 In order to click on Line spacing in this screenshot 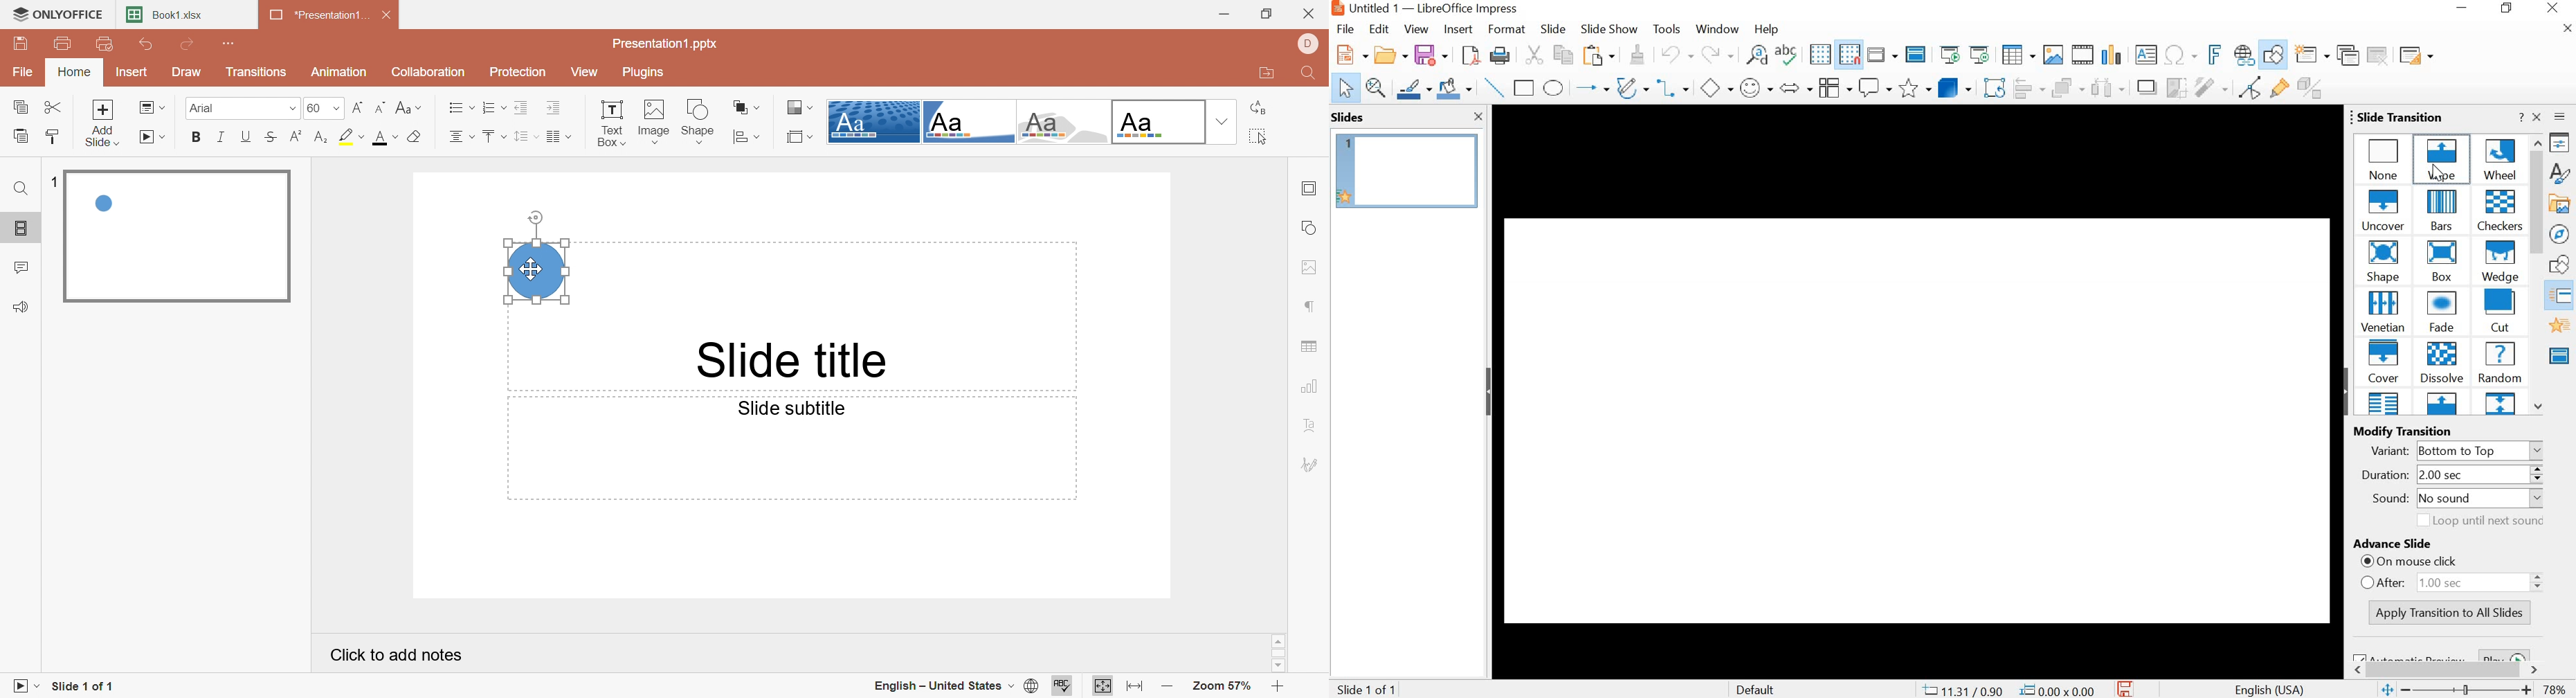, I will do `click(525, 137)`.